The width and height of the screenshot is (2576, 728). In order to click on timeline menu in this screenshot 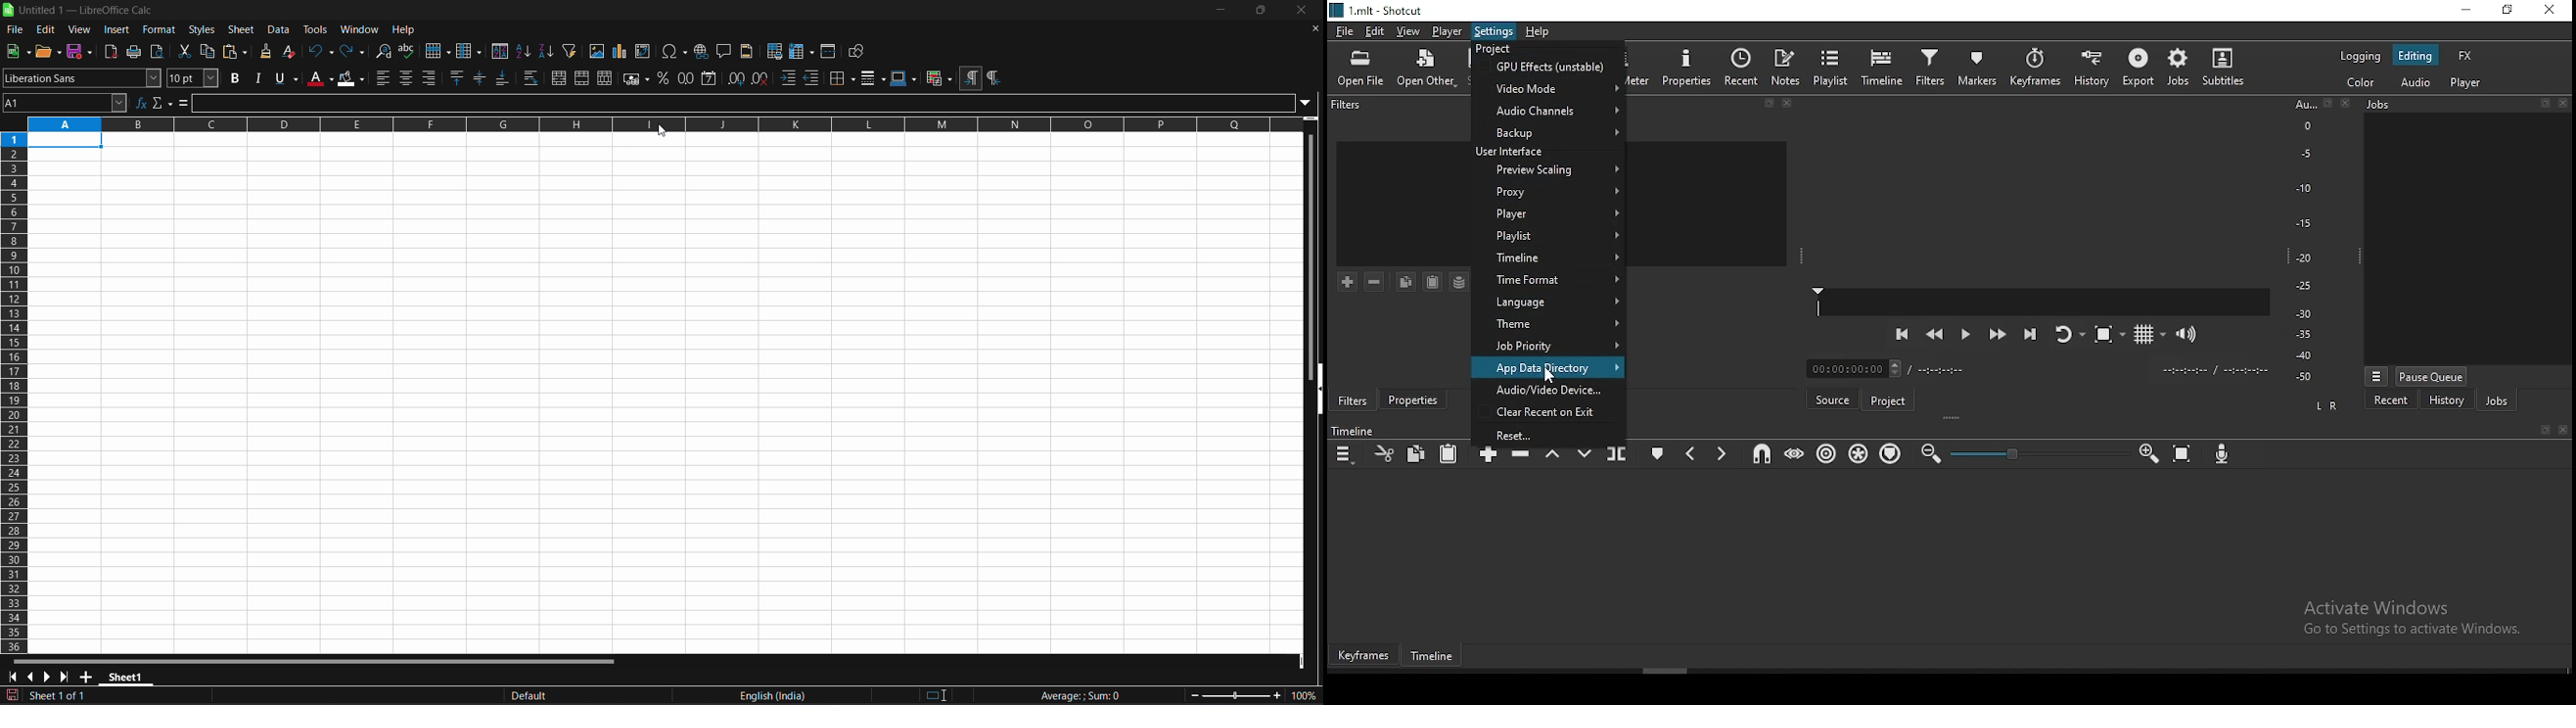, I will do `click(1345, 452)`.